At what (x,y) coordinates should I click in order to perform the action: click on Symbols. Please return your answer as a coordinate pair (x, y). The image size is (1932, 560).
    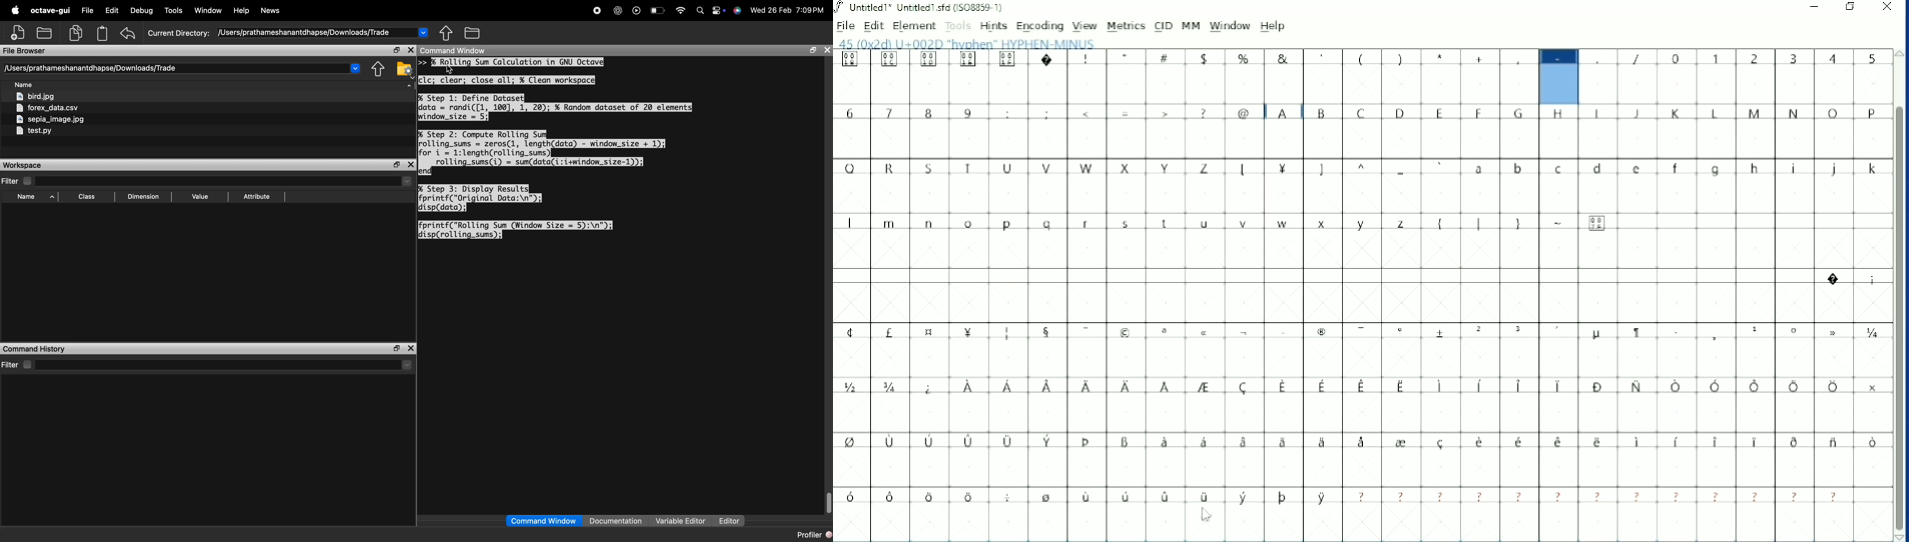
    Looking at the image, I should click on (1245, 59).